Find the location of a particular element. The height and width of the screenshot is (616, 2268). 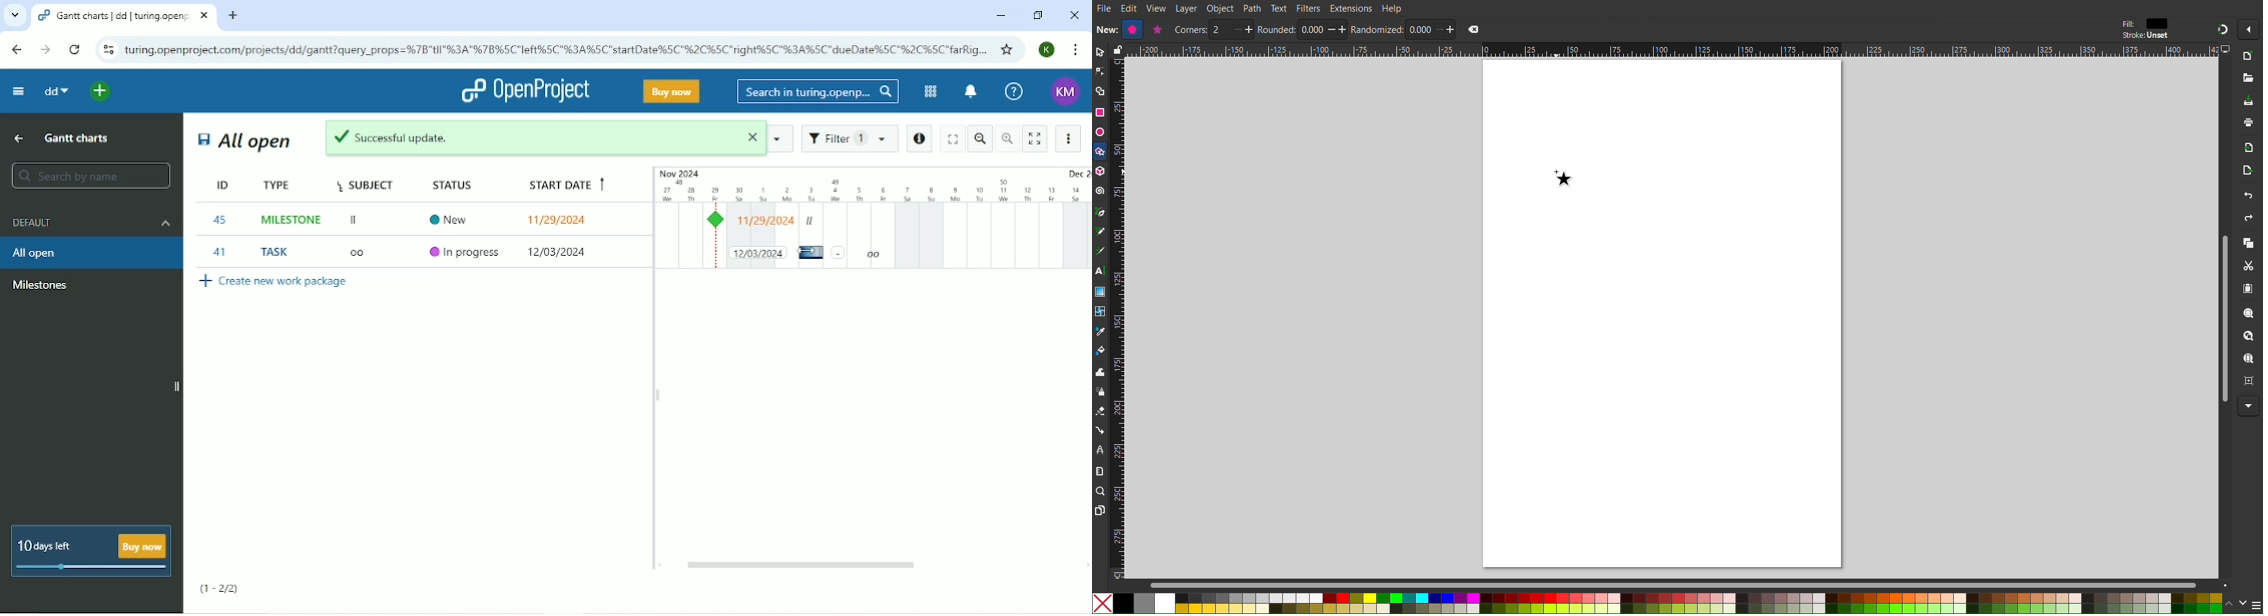

Filter is located at coordinates (849, 139).